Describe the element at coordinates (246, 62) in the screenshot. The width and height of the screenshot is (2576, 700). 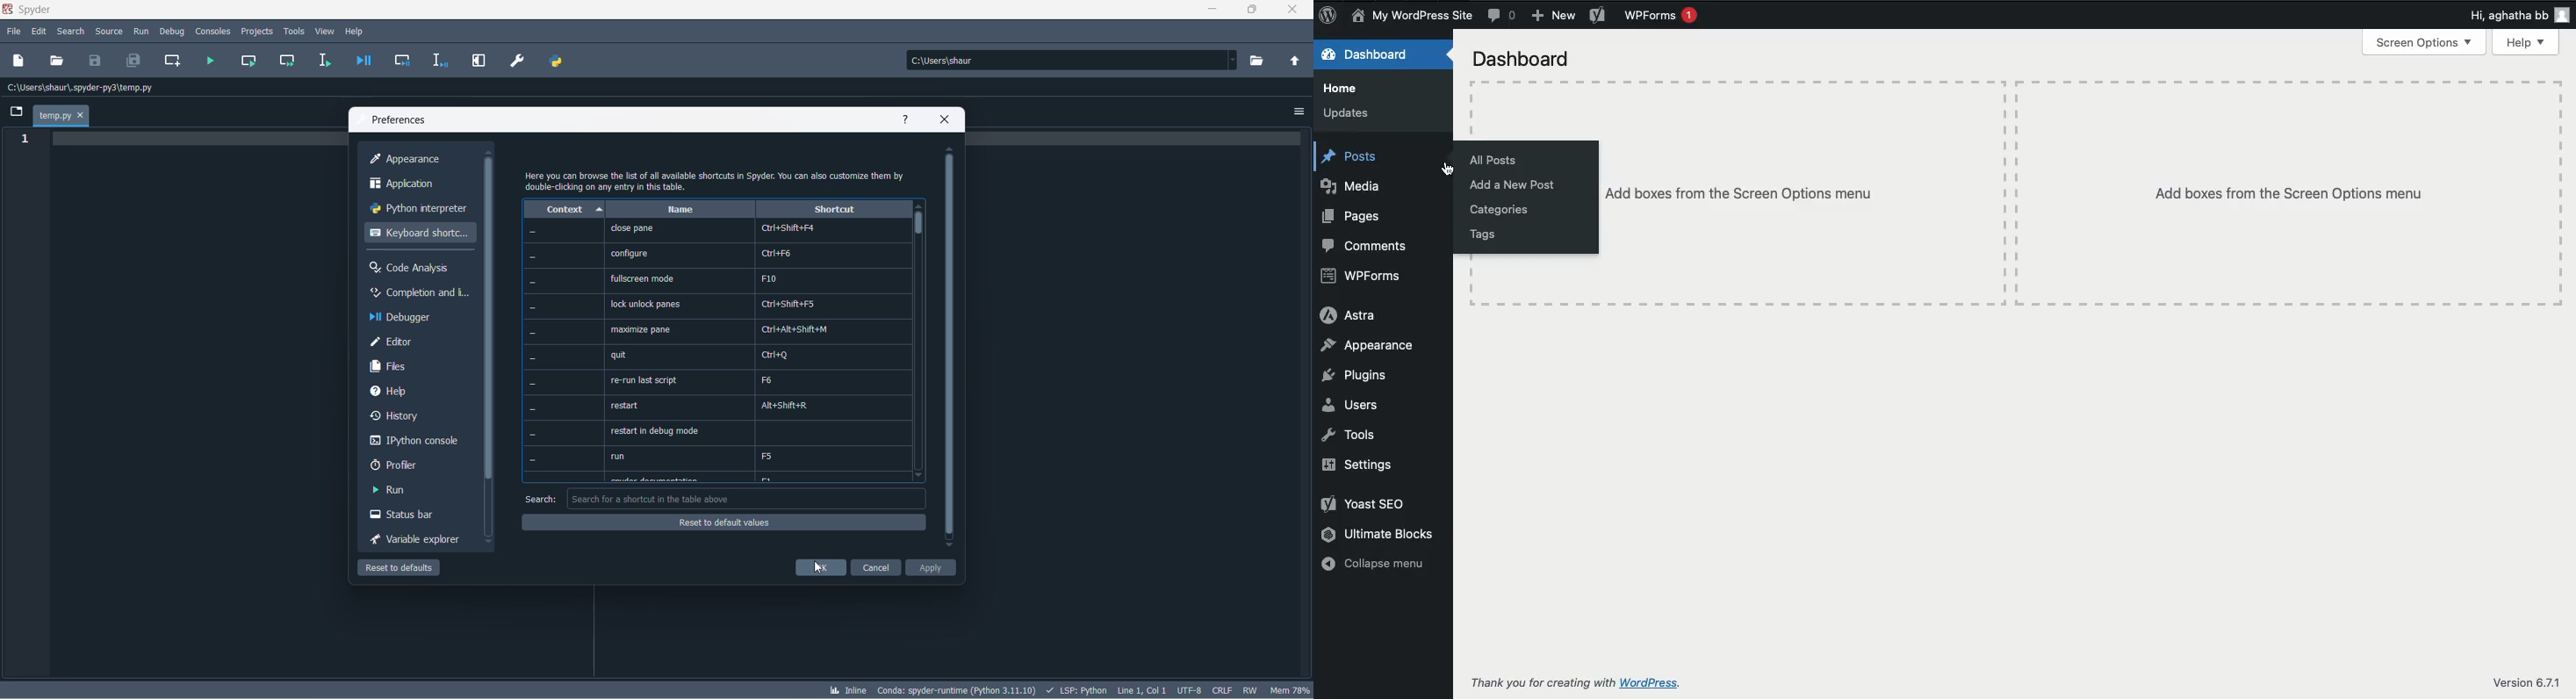
I see `run current cell` at that location.